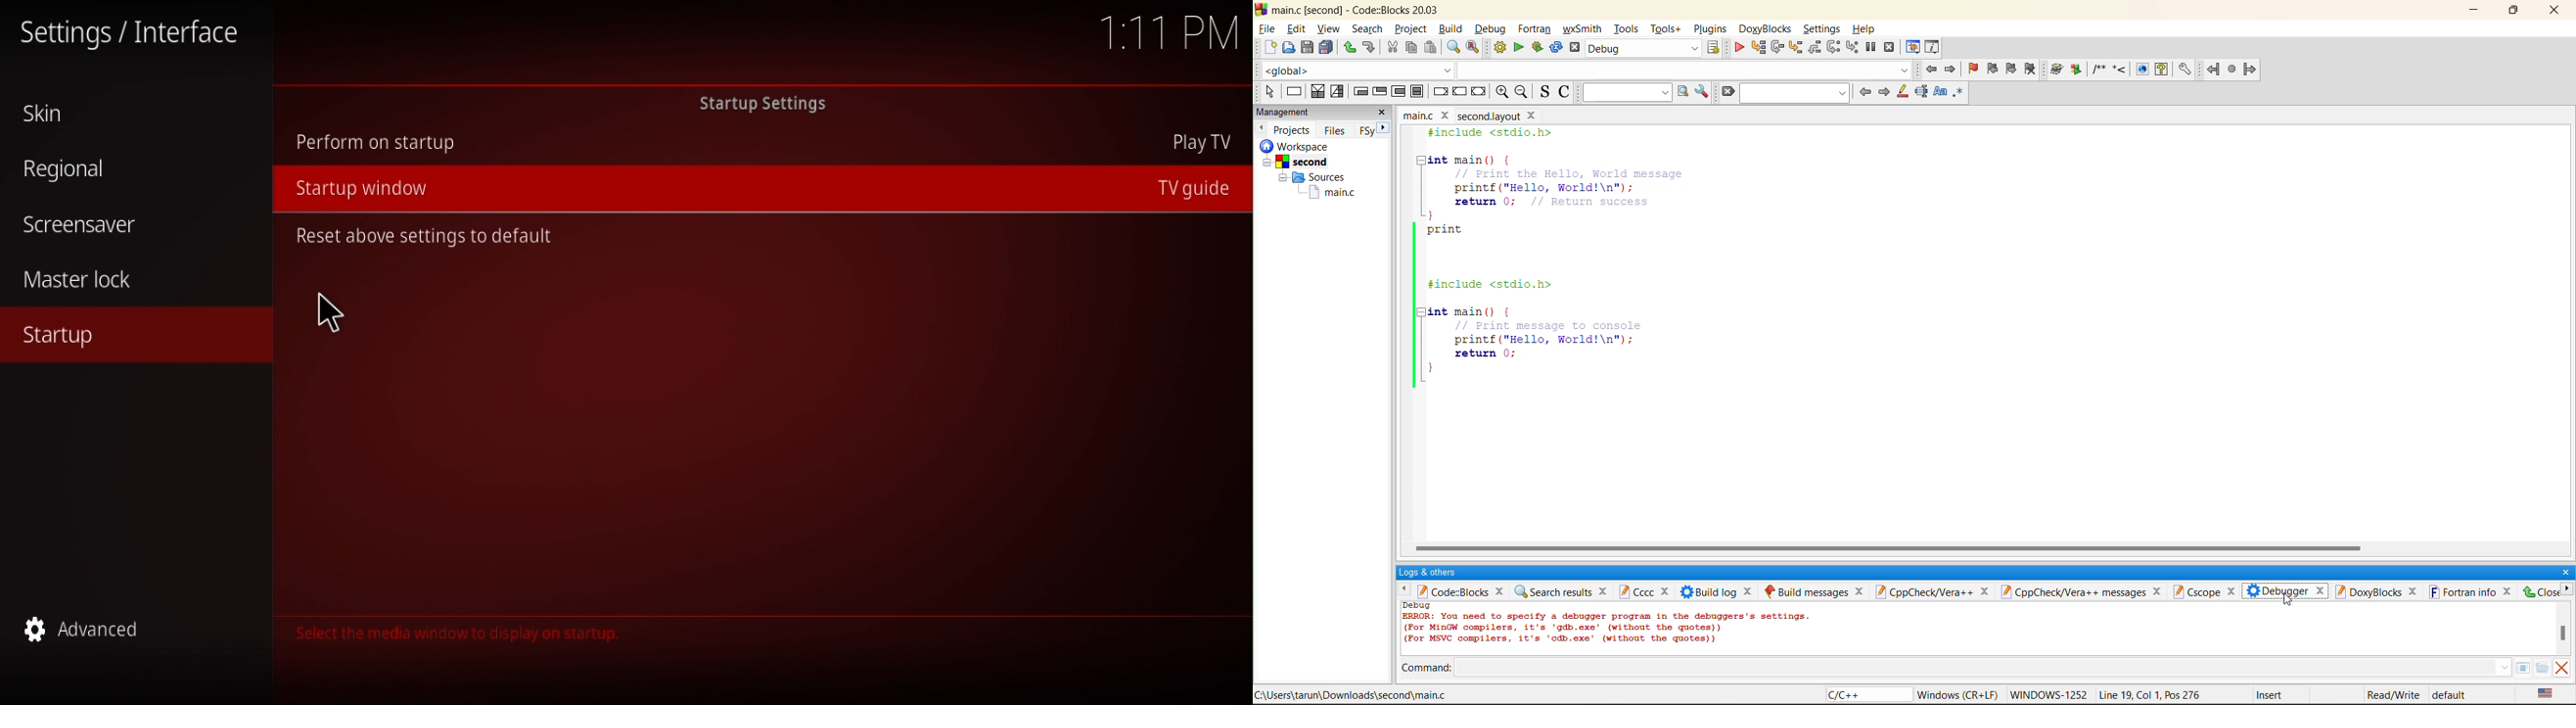 This screenshot has height=728, width=2576. Describe the element at coordinates (1499, 48) in the screenshot. I see `build` at that location.